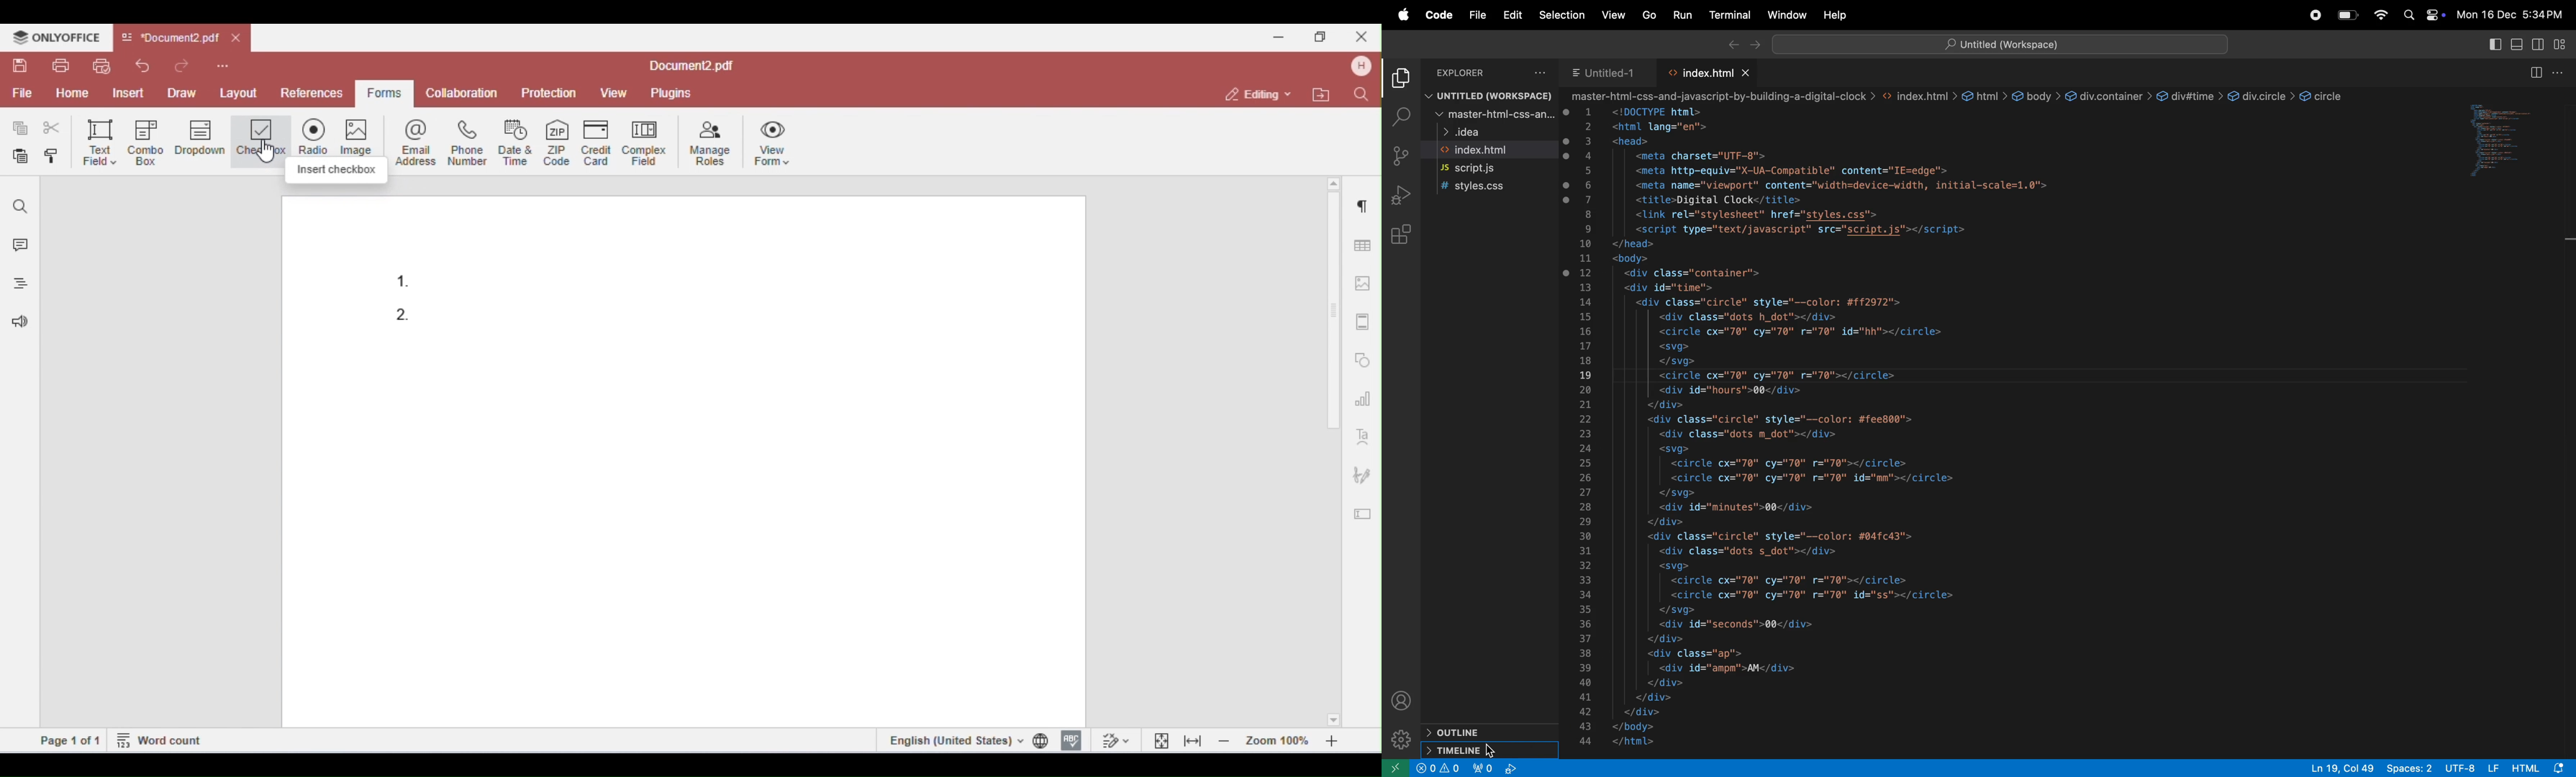 The image size is (2576, 784). What do you see at coordinates (1686, 273) in the screenshot?
I see `<div class="container">` at bounding box center [1686, 273].